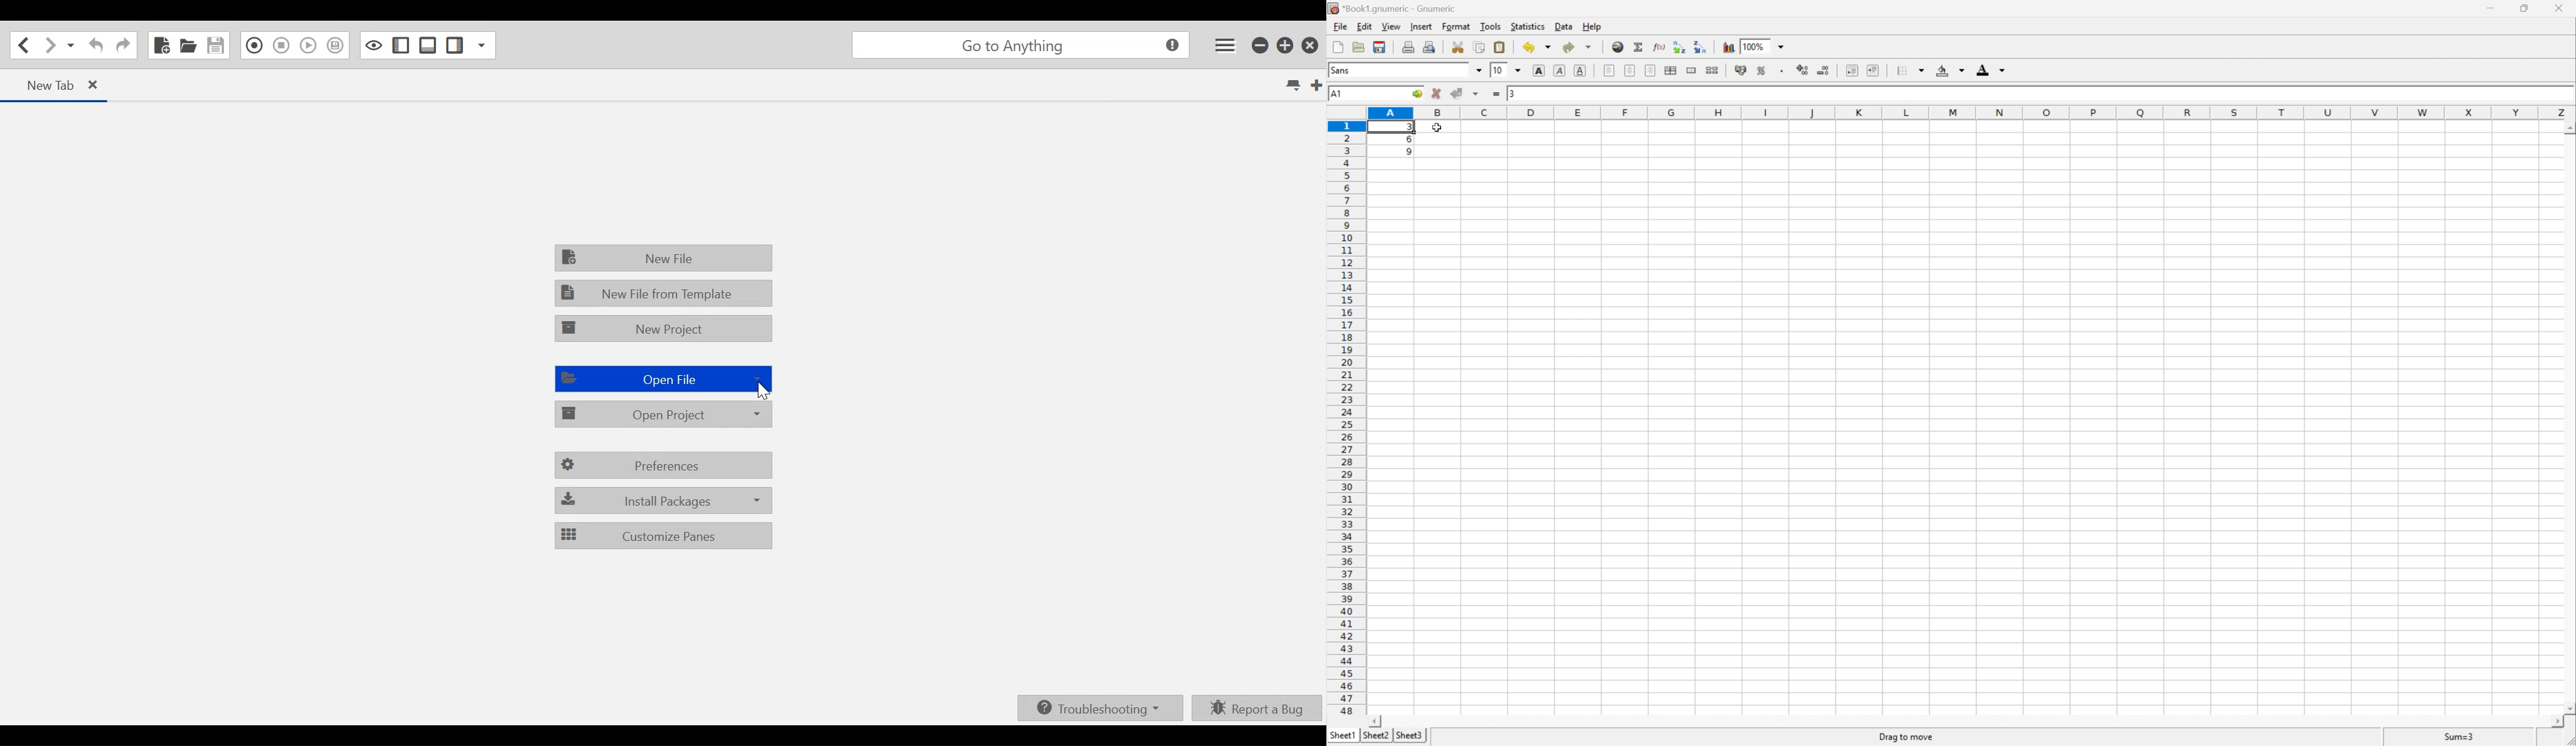  What do you see at coordinates (309, 45) in the screenshot?
I see `Play Last Macro` at bounding box center [309, 45].